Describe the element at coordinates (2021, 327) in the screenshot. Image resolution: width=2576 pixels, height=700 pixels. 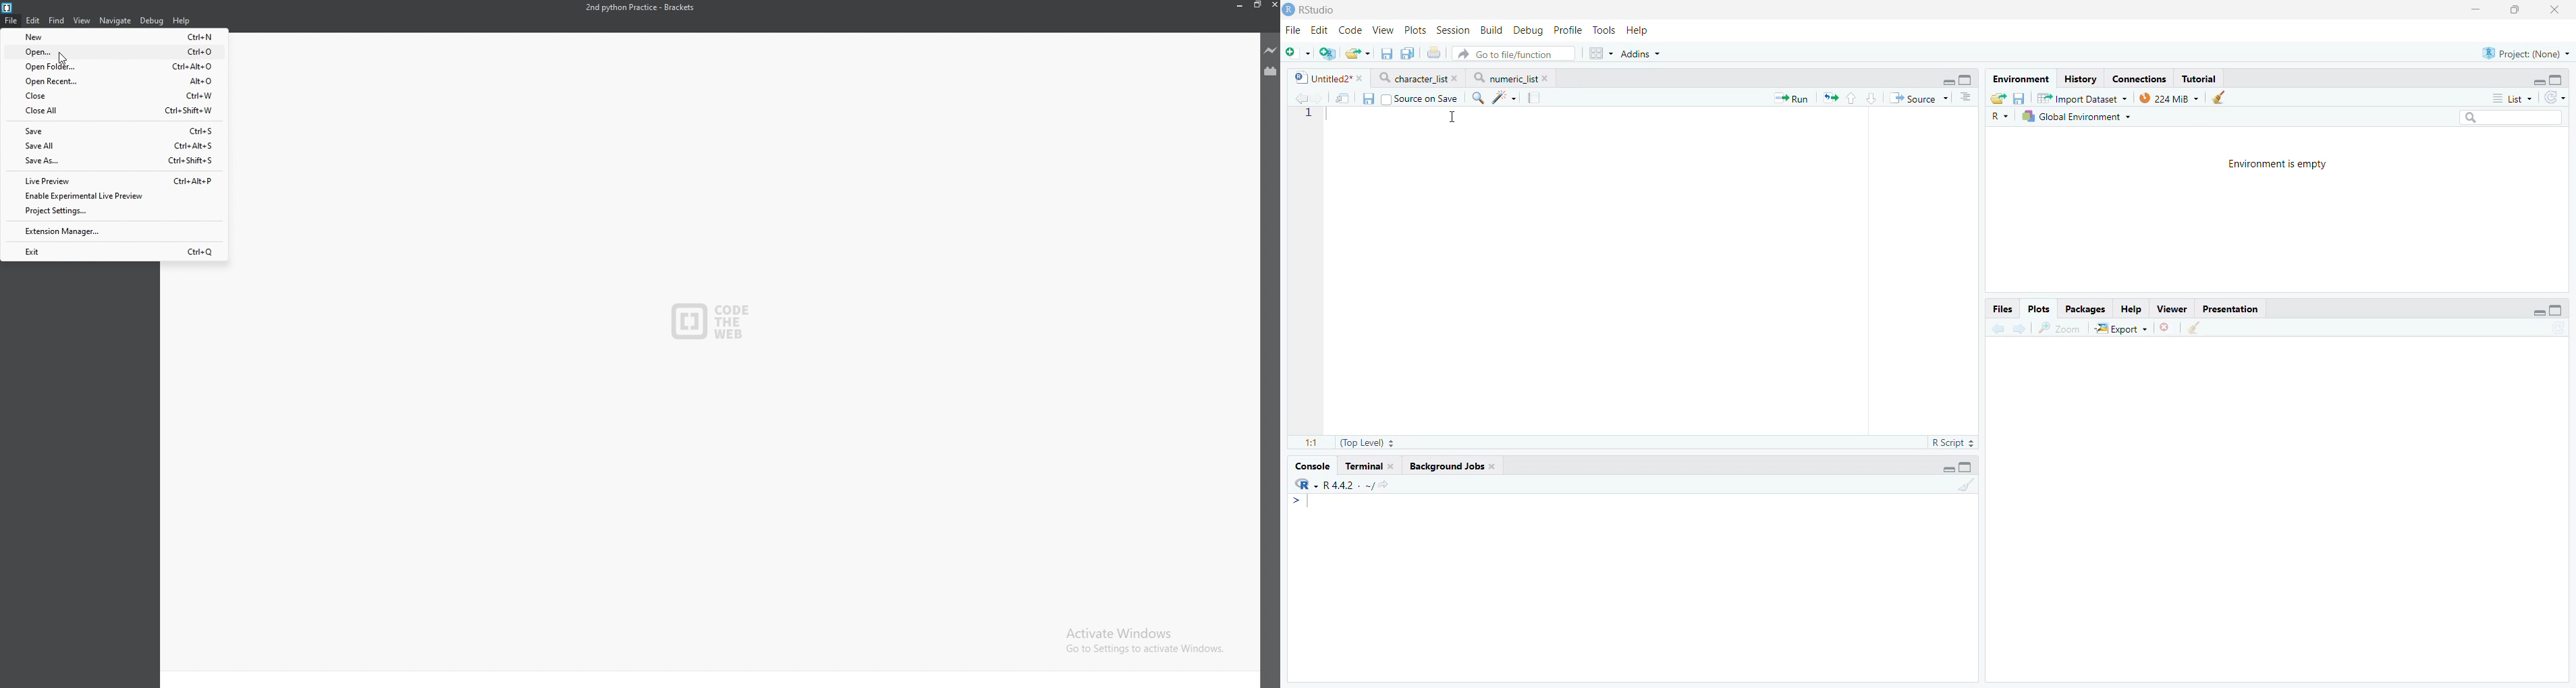
I see `Go to next plot` at that location.